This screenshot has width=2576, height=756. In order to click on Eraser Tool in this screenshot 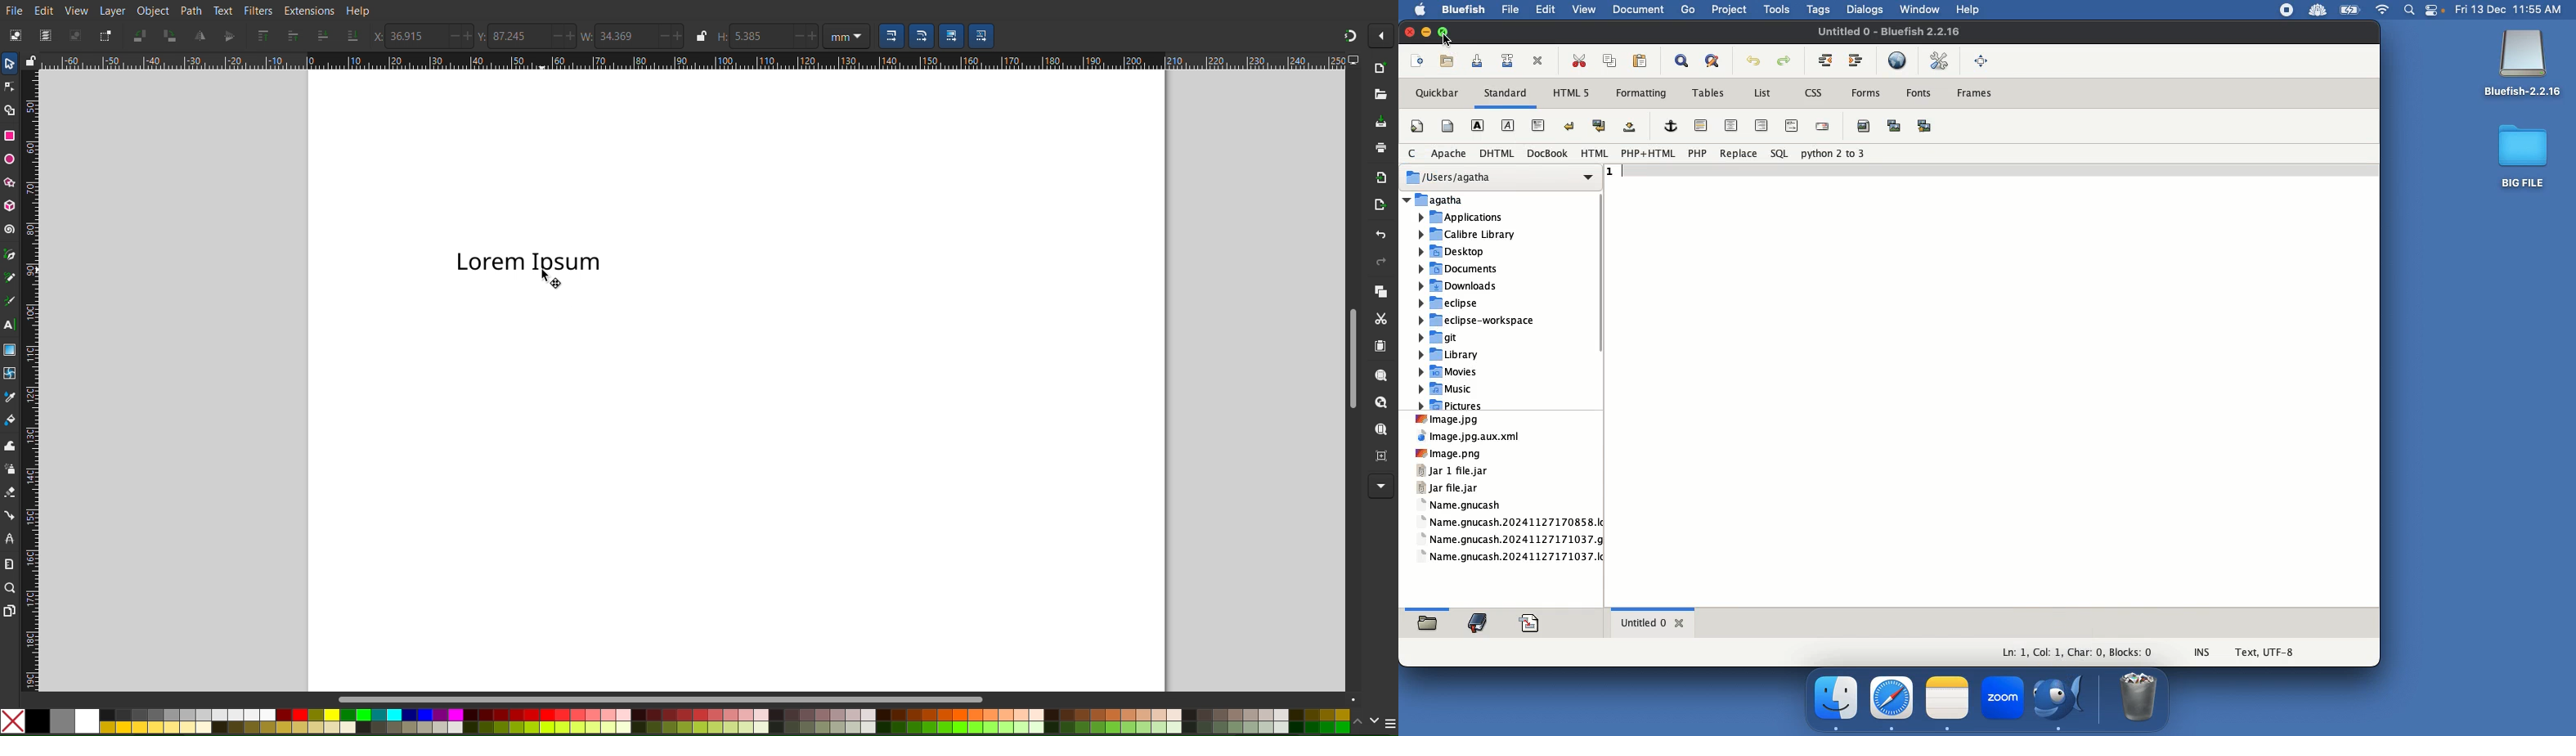, I will do `click(10, 492)`.